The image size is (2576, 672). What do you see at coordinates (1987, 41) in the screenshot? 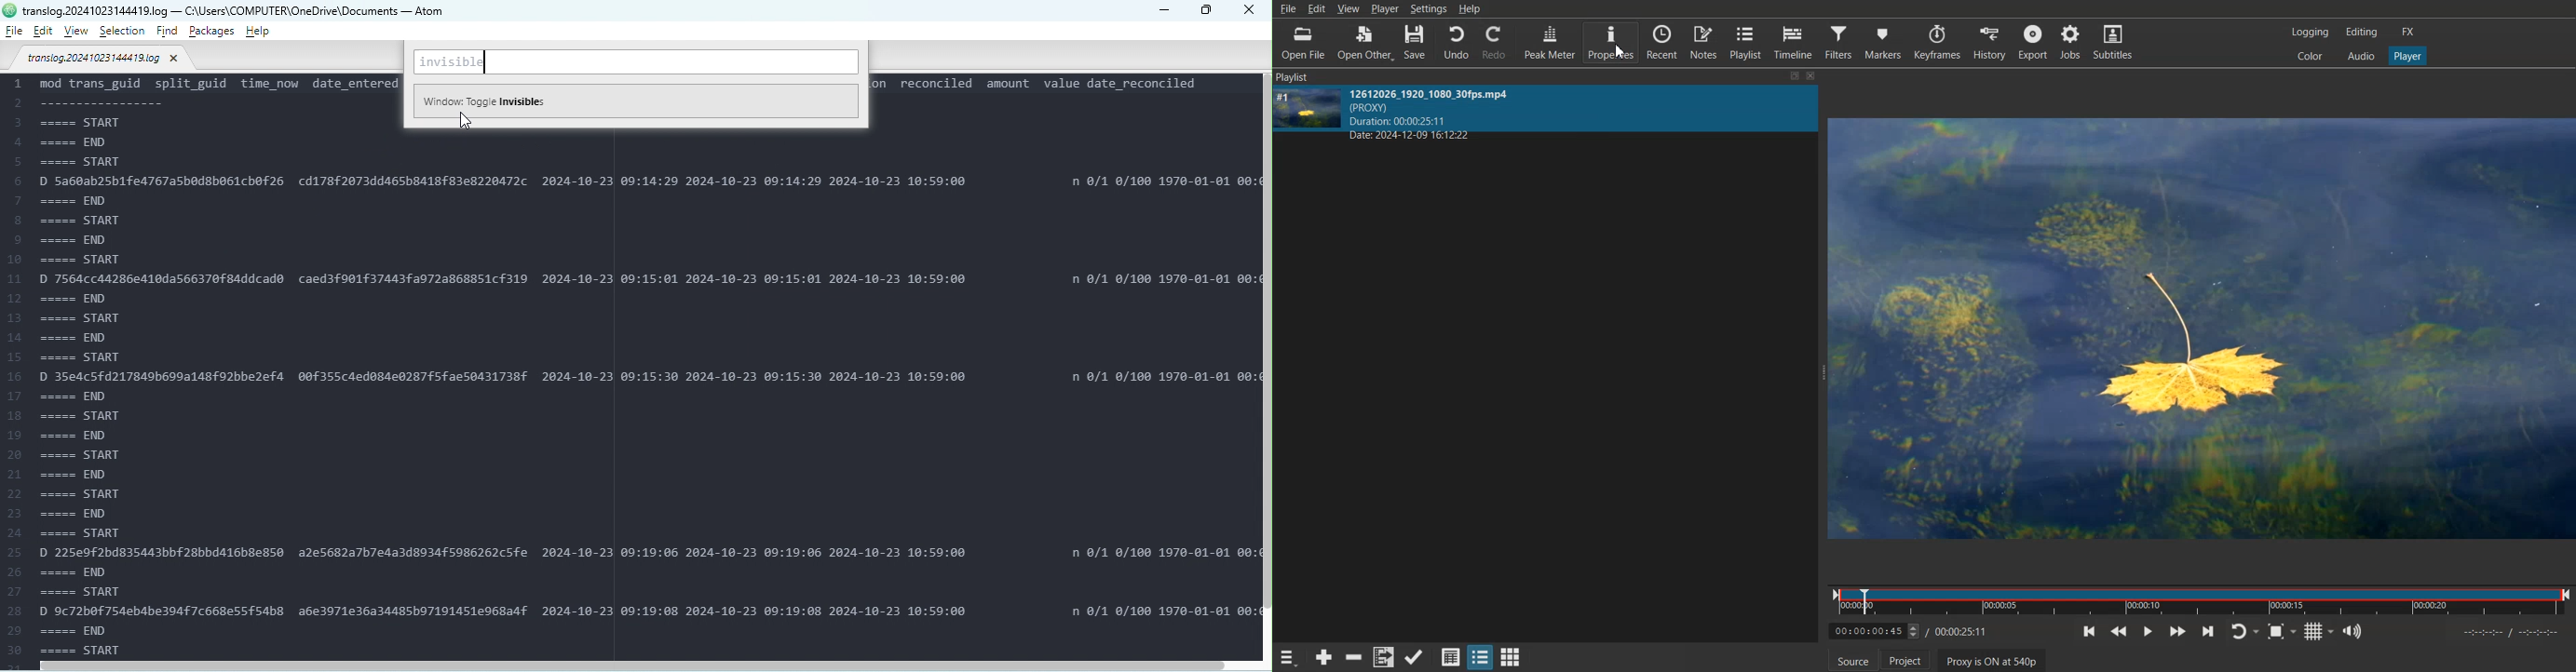
I see `History` at bounding box center [1987, 41].